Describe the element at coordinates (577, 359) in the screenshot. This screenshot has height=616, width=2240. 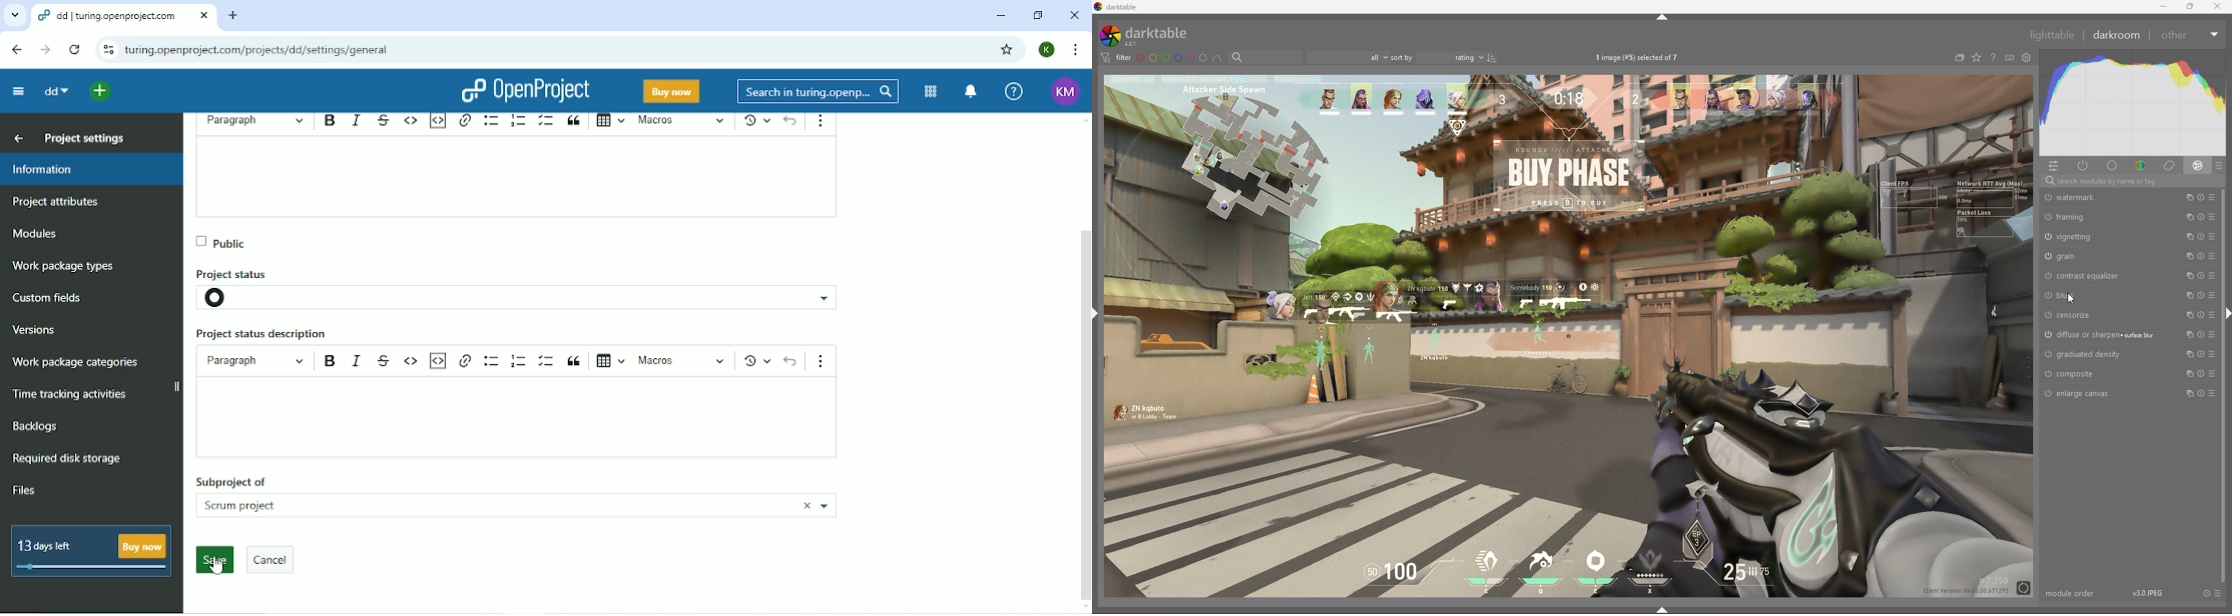
I see `block quote` at that location.